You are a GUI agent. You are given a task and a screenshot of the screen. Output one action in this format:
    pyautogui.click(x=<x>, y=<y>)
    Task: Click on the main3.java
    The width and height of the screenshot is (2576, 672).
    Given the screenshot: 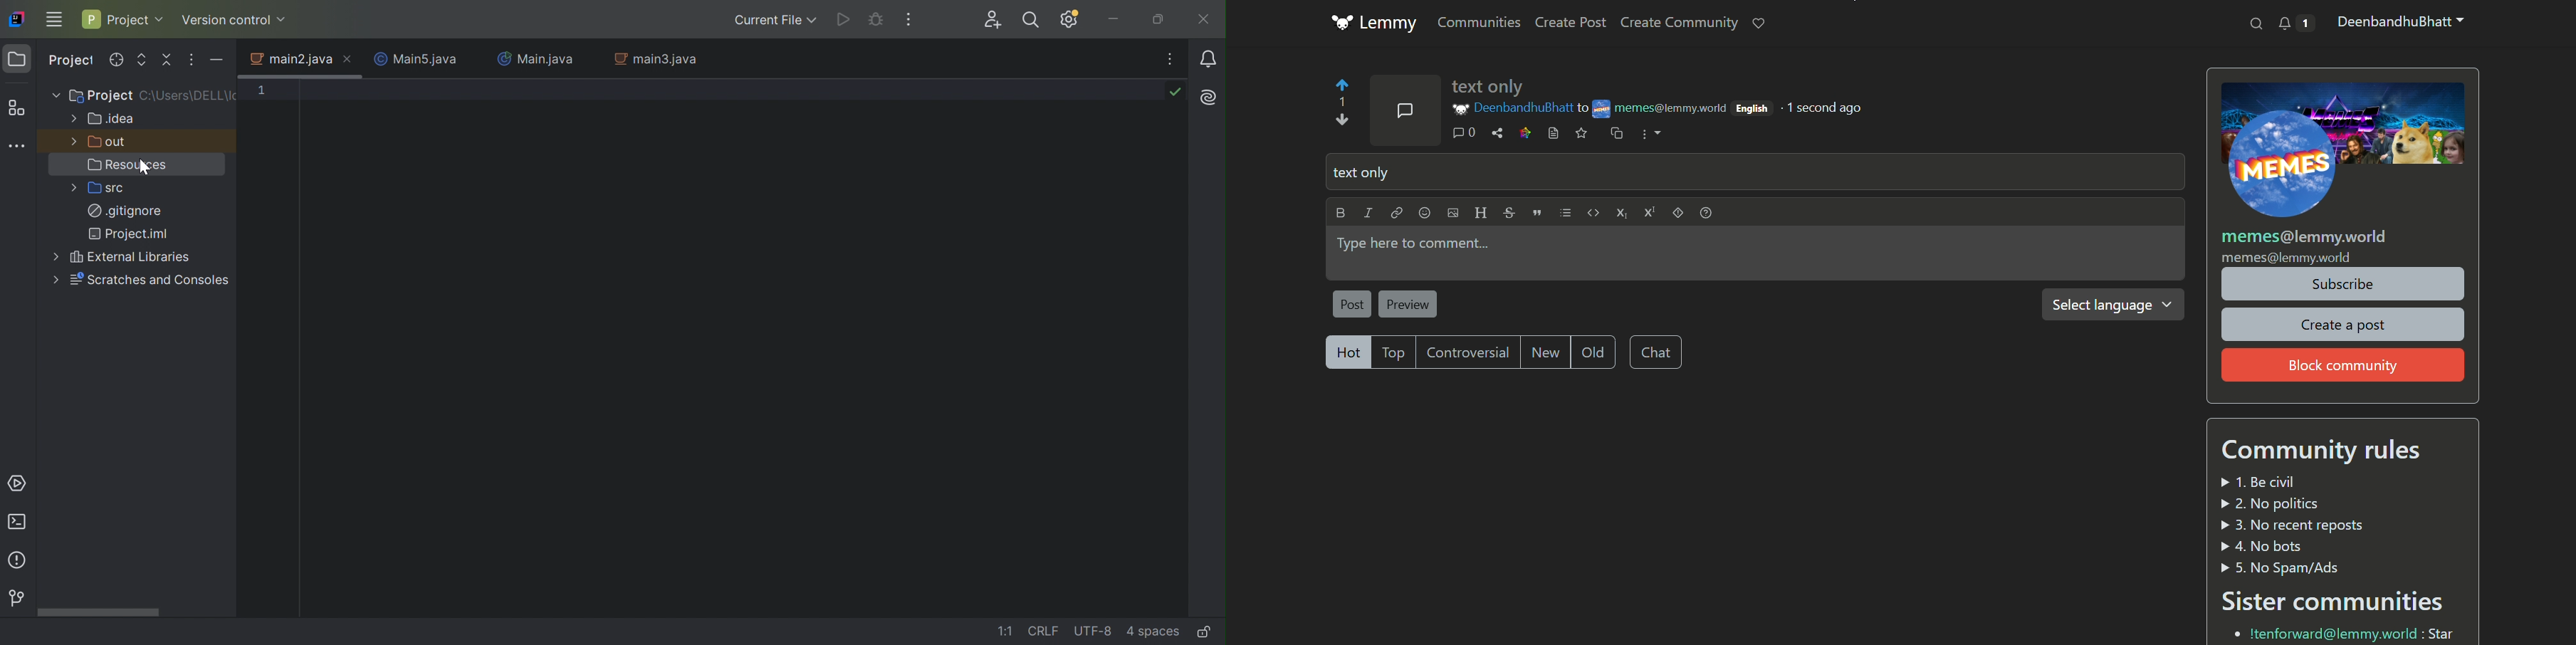 What is the action you would take?
    pyautogui.click(x=656, y=60)
    